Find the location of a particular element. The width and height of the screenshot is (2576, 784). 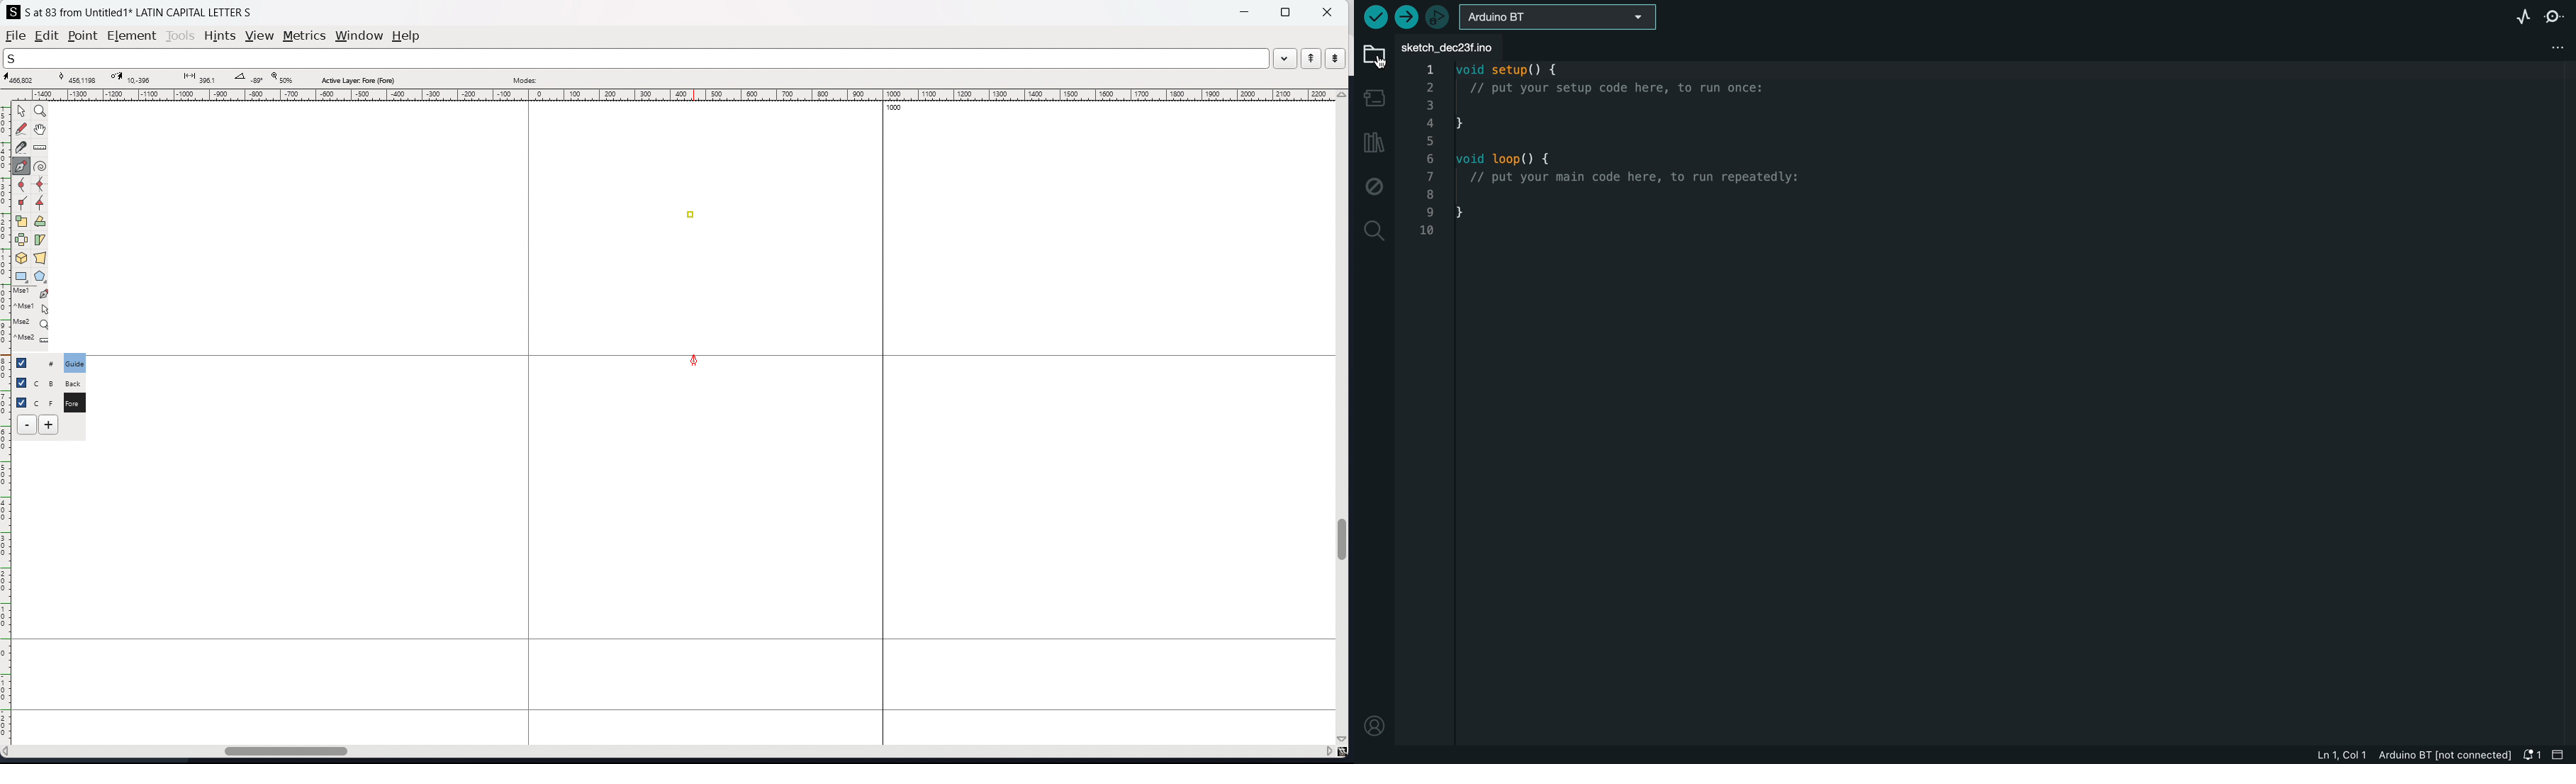

curve point coordinate is located at coordinates (80, 78).